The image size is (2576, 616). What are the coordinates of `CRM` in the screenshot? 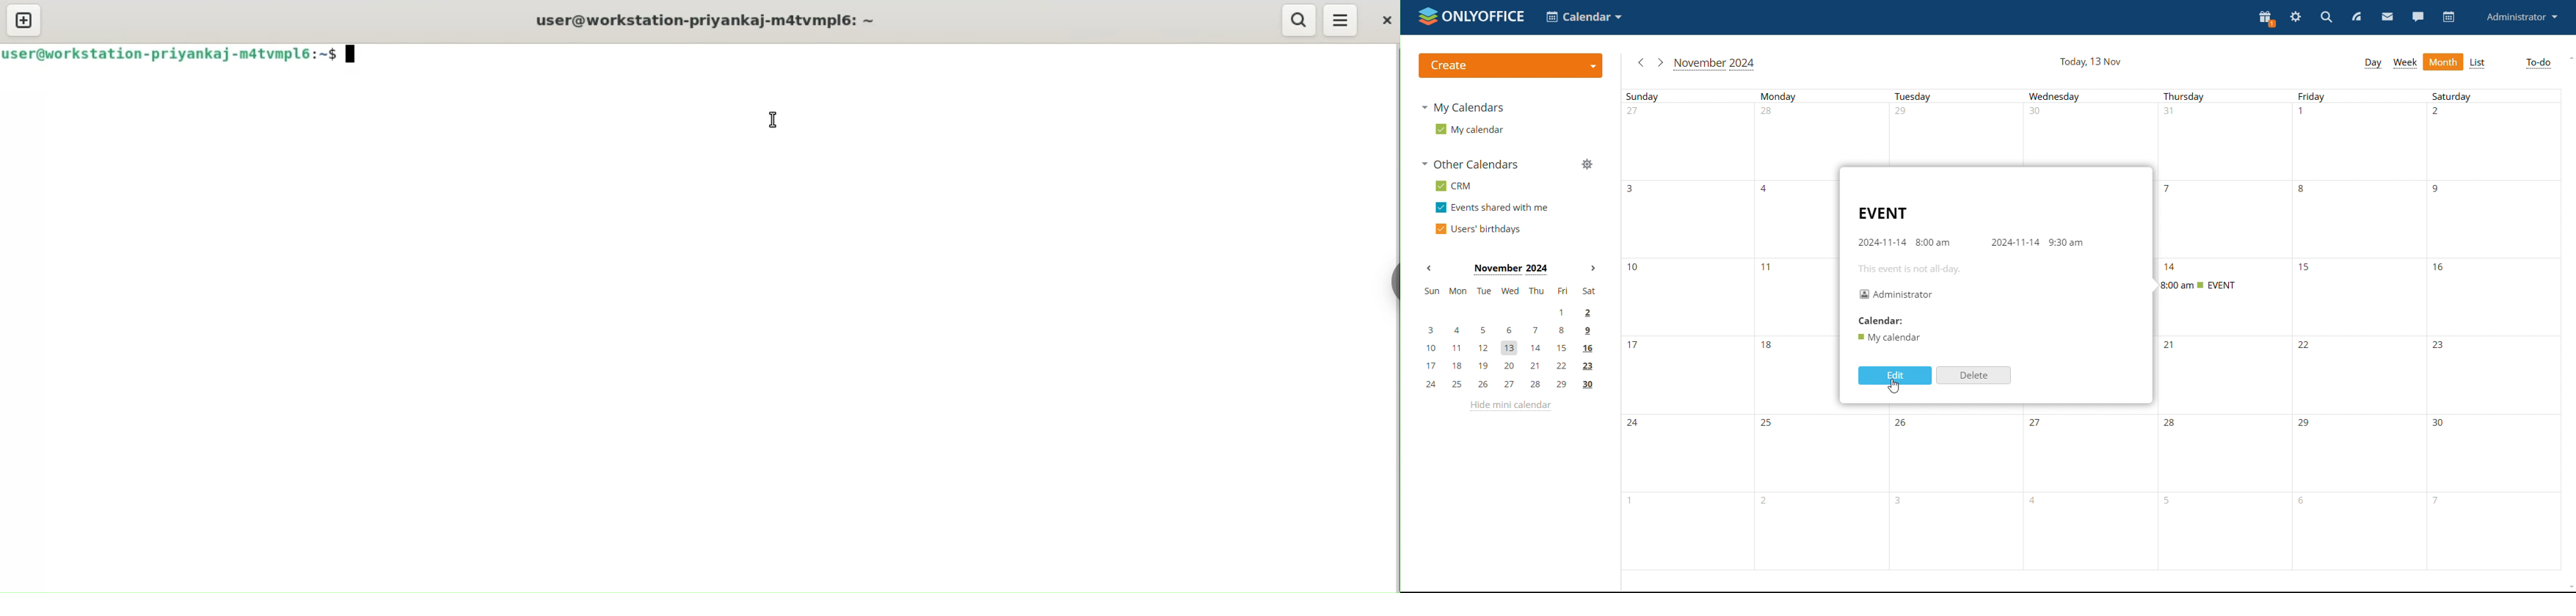 It's located at (1454, 186).